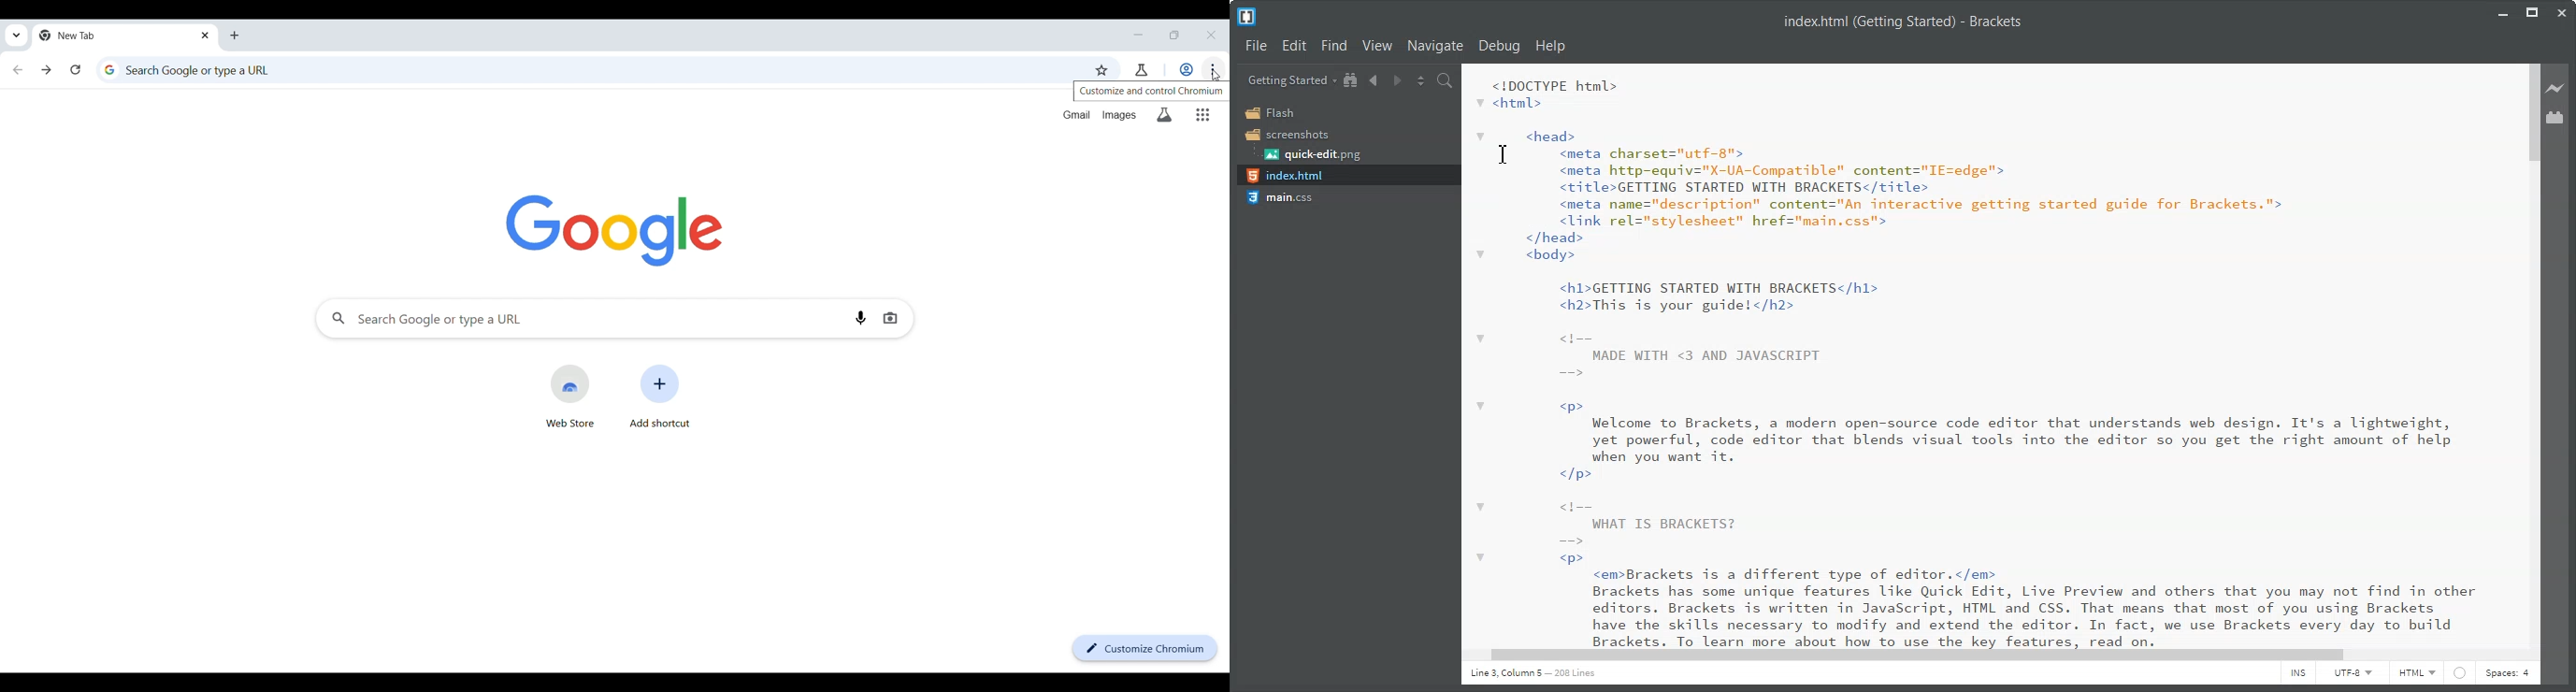 This screenshot has height=700, width=2576. Describe the element at coordinates (1174, 35) in the screenshot. I see `Show interface in a smaller tab` at that location.